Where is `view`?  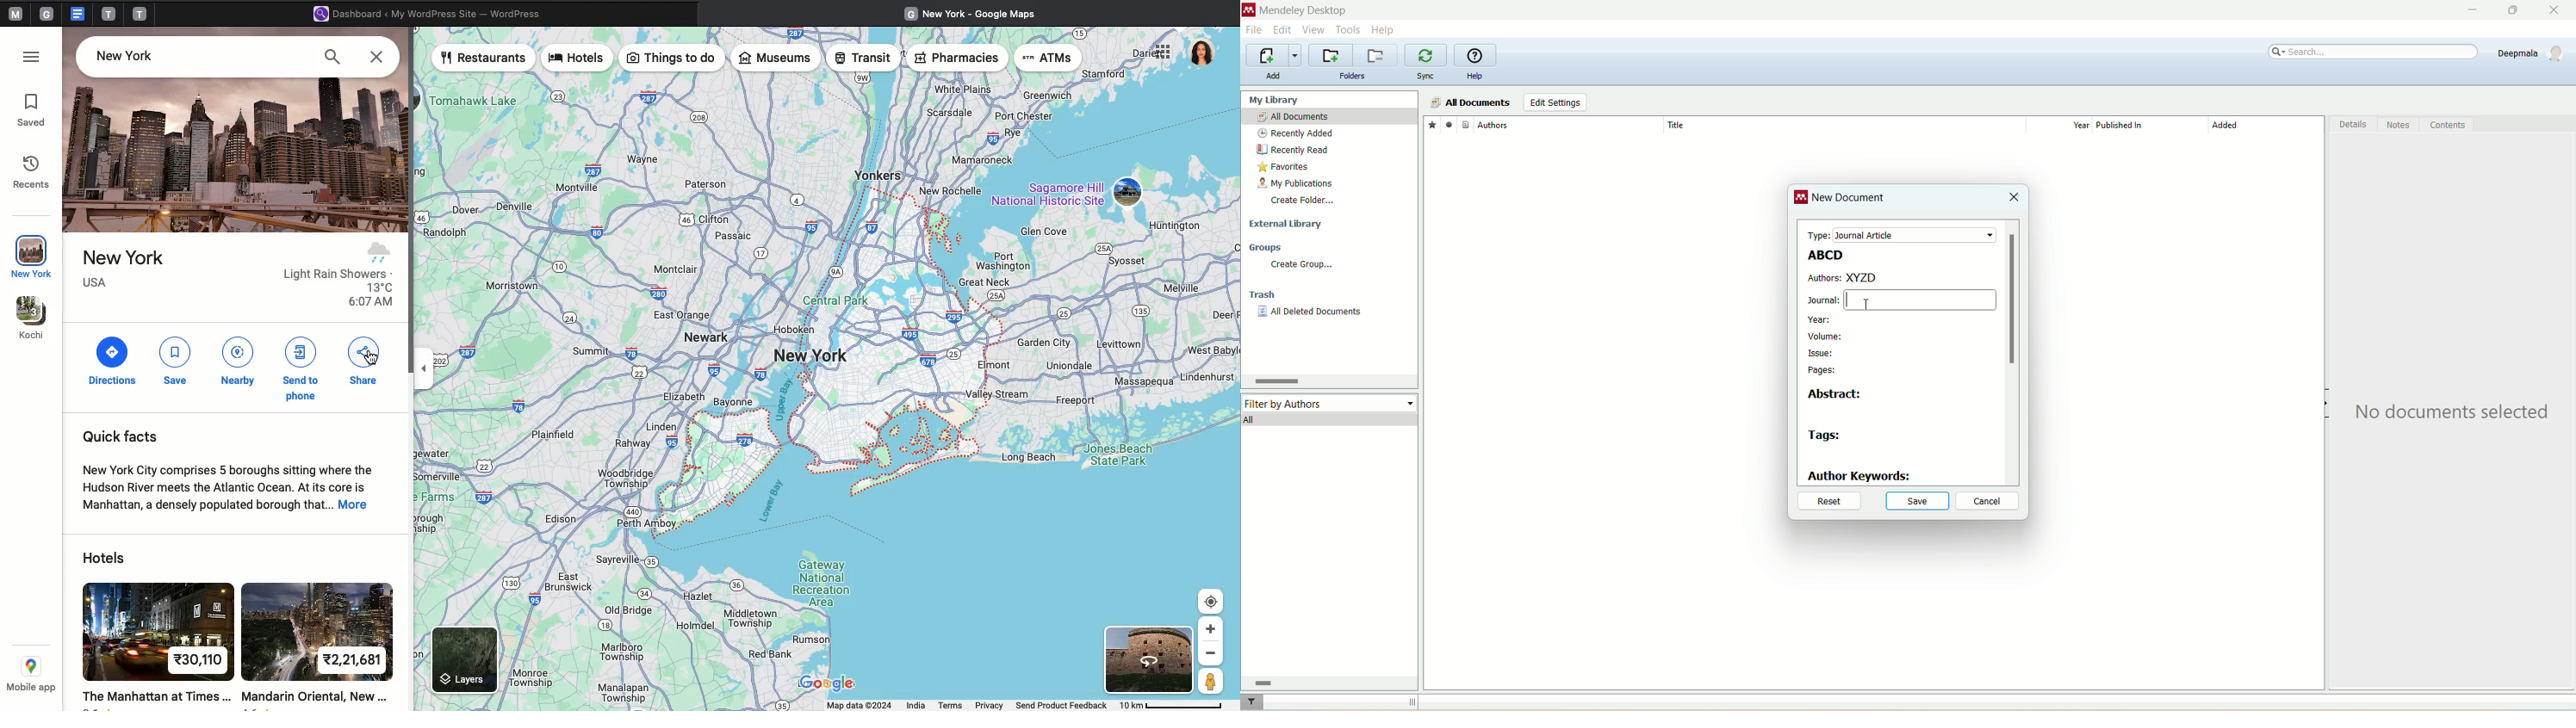
view is located at coordinates (1315, 30).